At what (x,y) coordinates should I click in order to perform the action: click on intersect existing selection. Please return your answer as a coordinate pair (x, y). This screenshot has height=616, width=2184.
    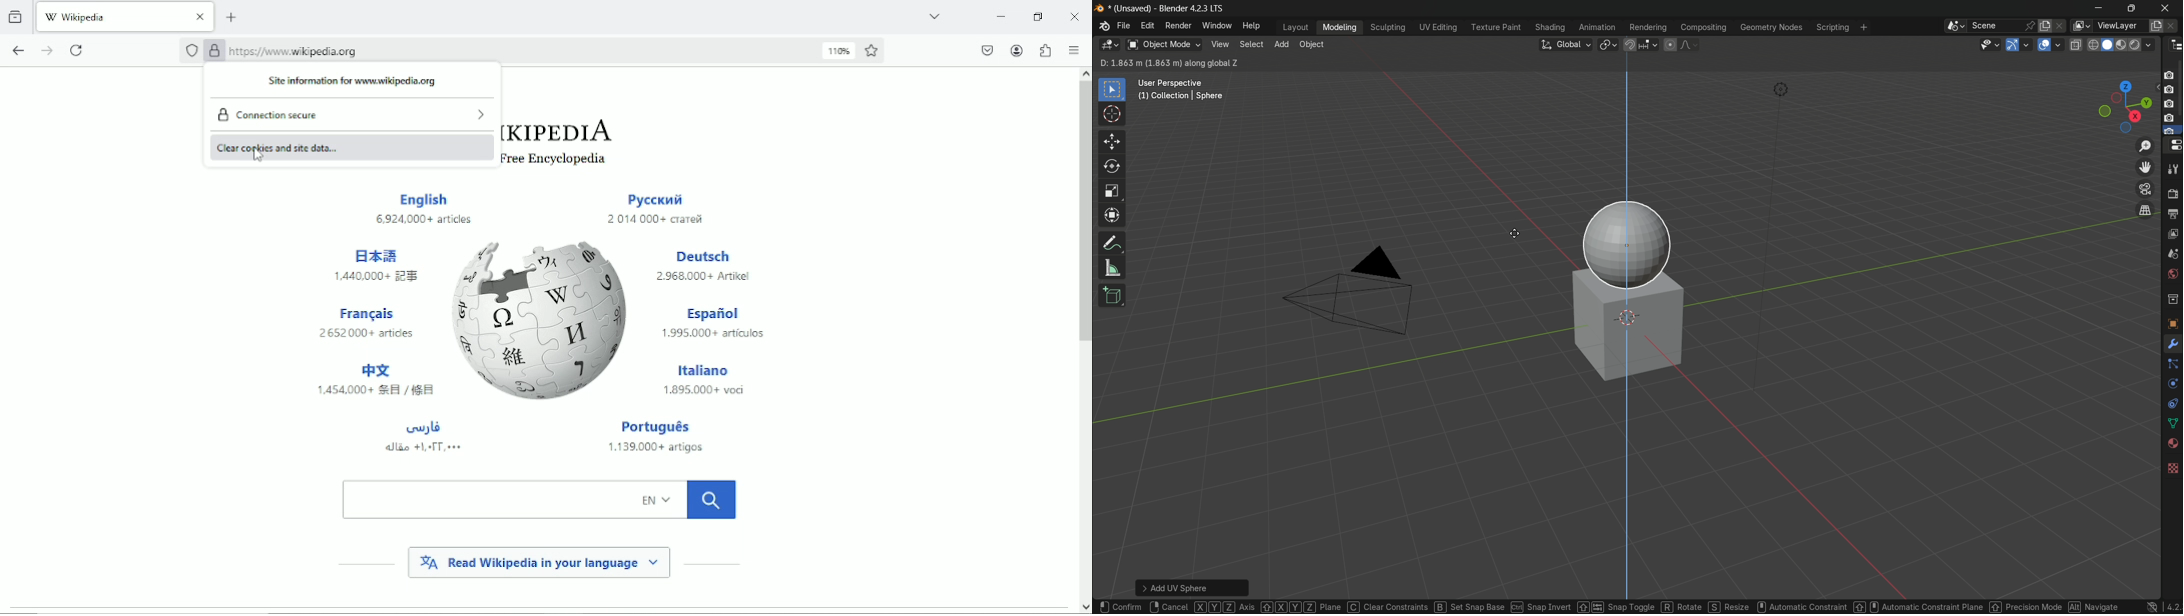
    Looking at the image, I should click on (1164, 63).